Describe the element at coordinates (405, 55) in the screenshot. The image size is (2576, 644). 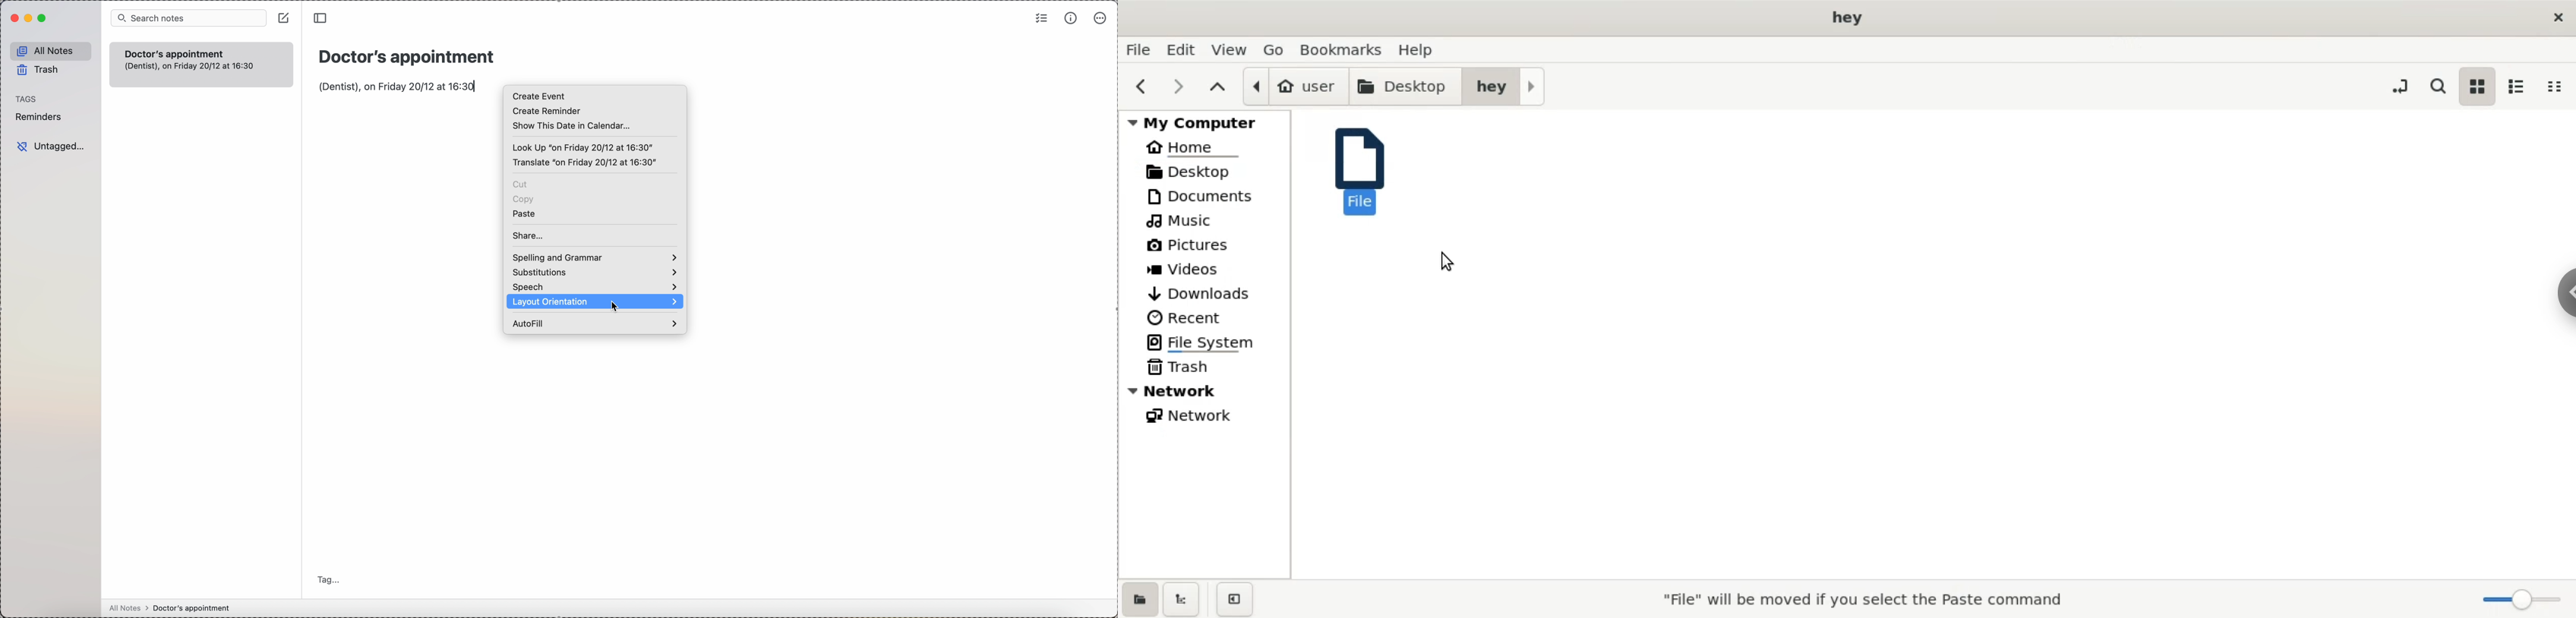
I see `title: Doctor's appointment` at that location.